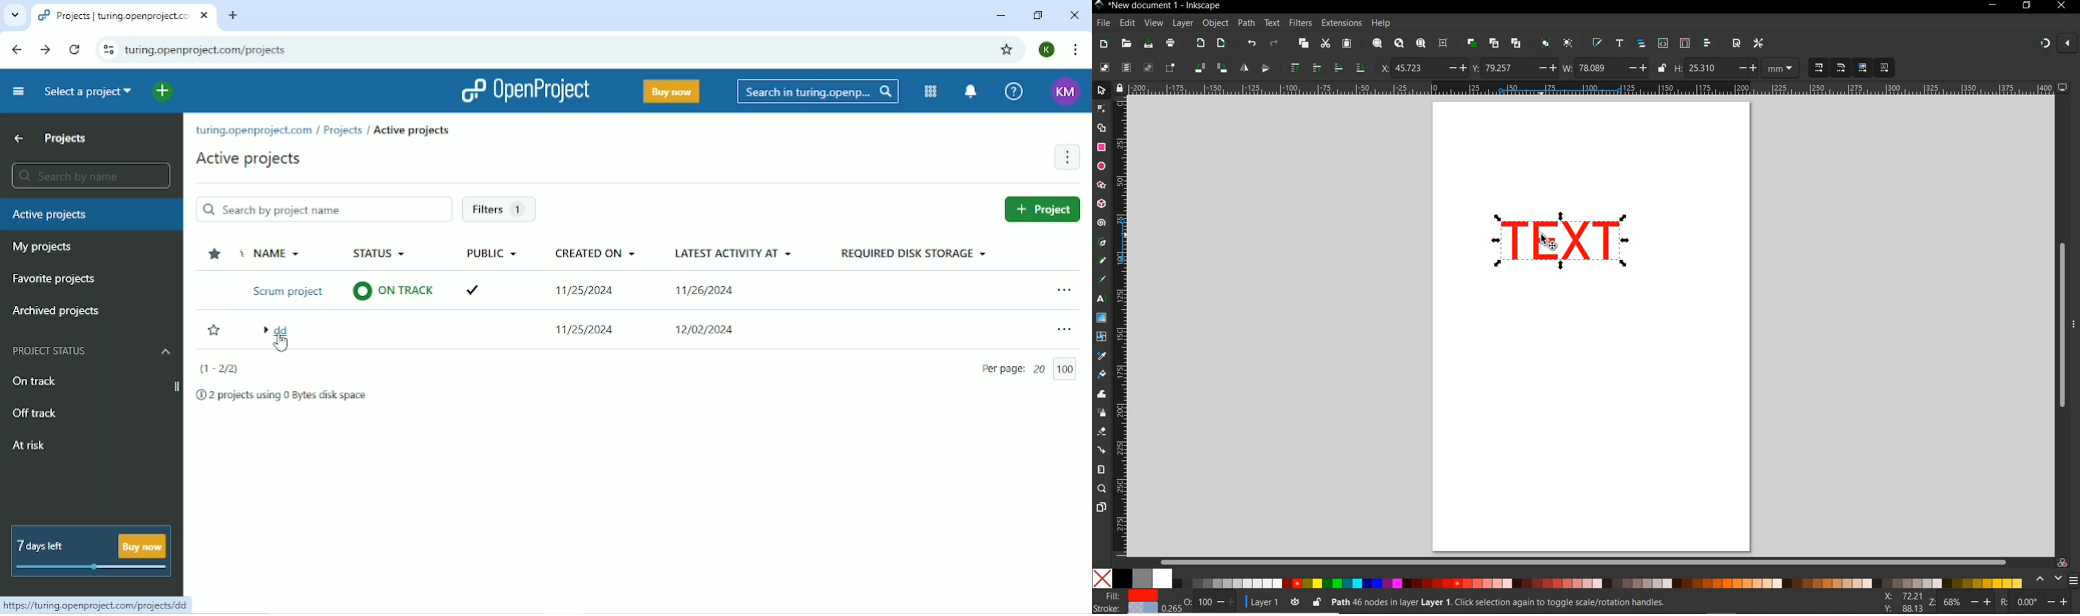  I want to click on Name, so click(281, 252).